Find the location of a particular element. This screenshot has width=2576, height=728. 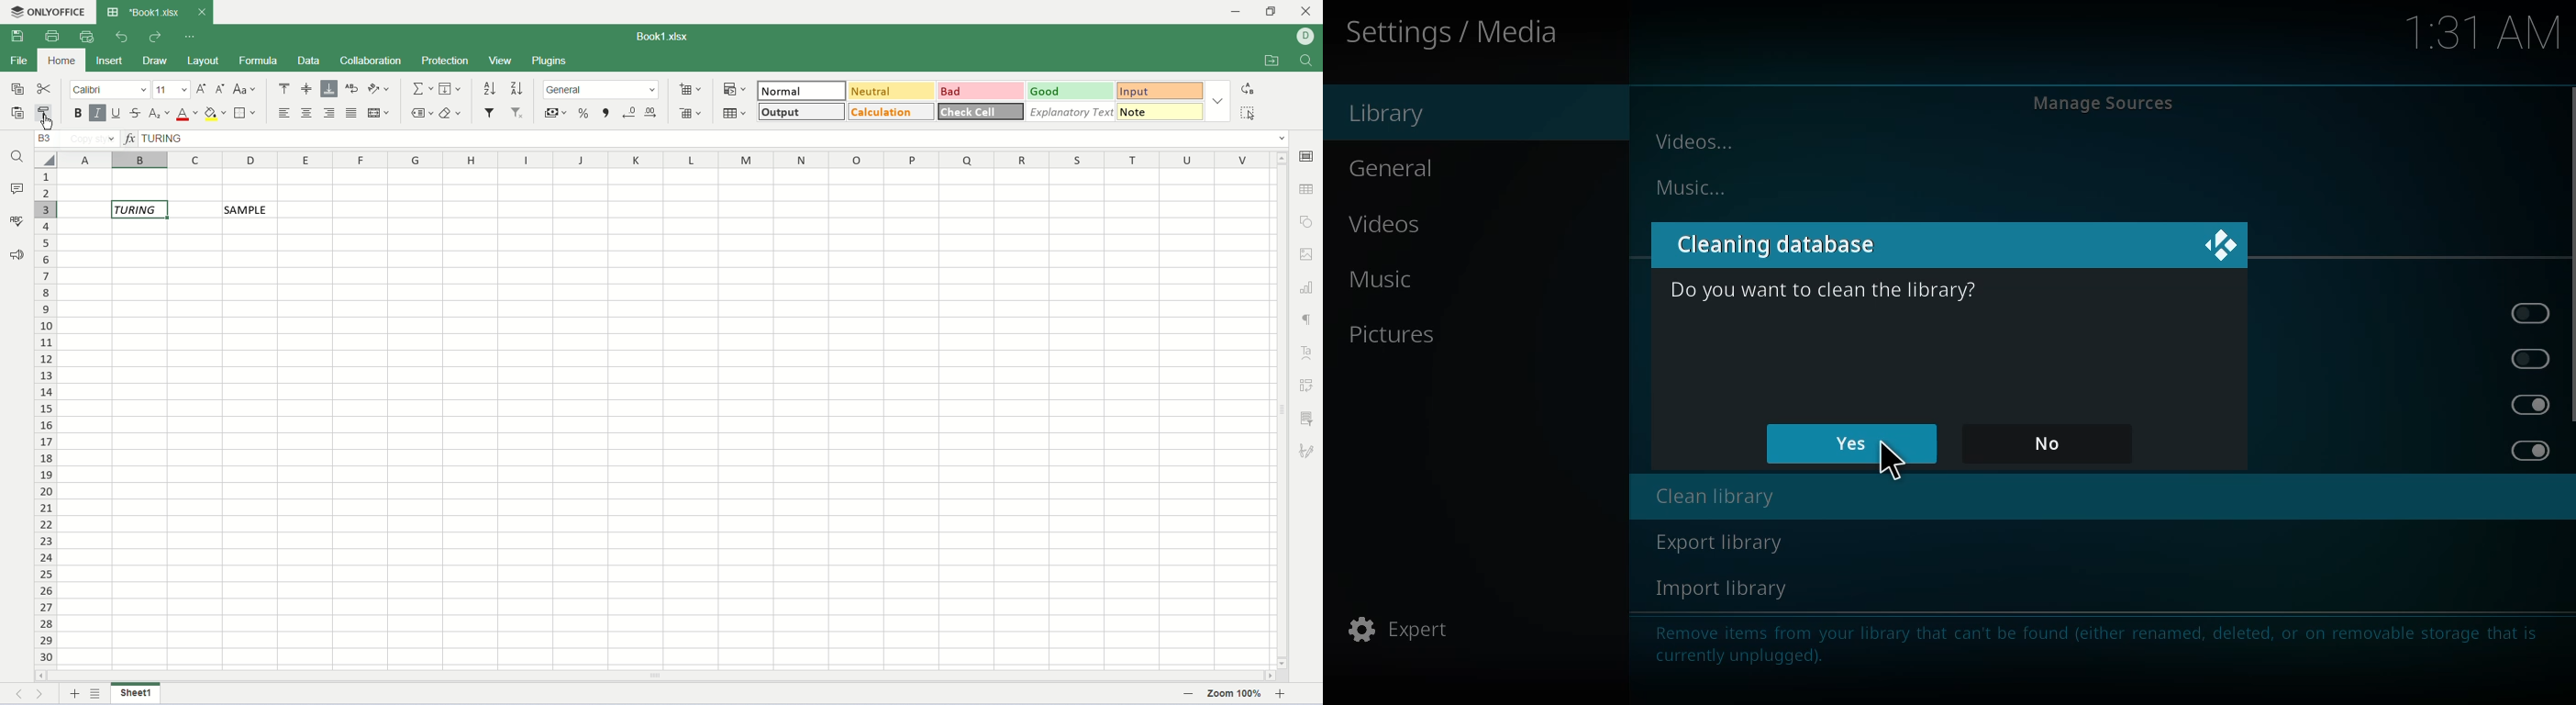

sort descending is located at coordinates (515, 90).